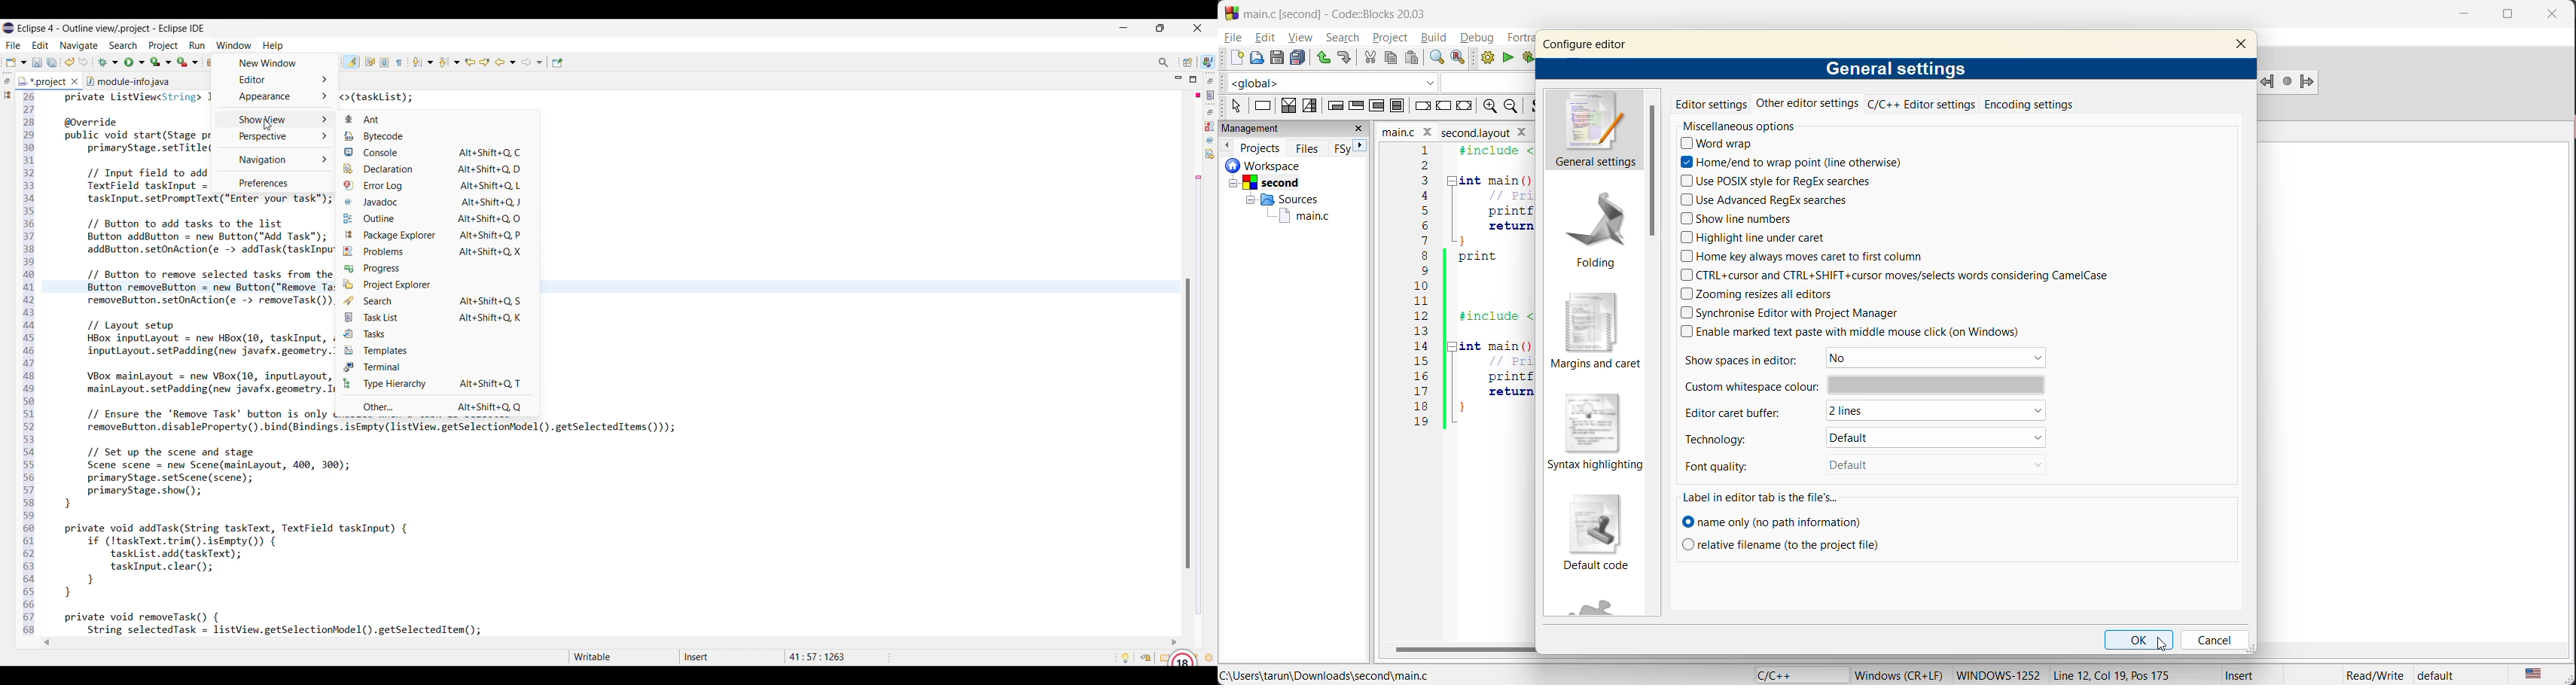  I want to click on Error log, so click(437, 185).